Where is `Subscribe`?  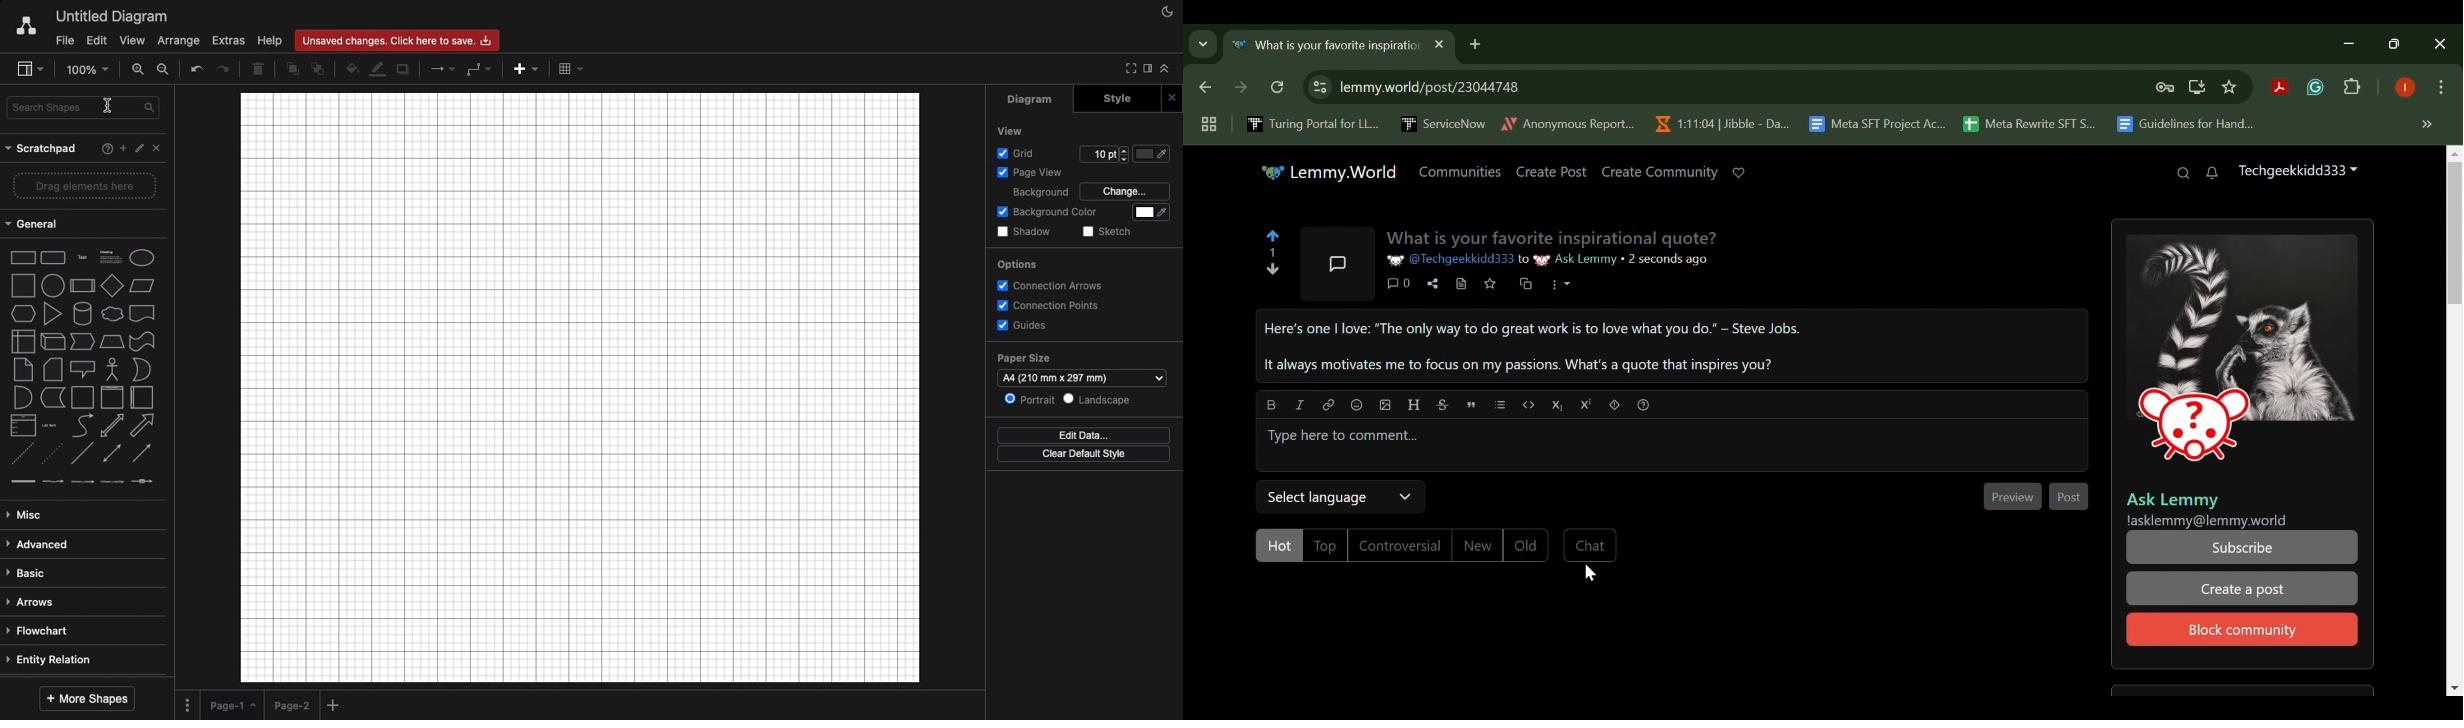 Subscribe is located at coordinates (2242, 547).